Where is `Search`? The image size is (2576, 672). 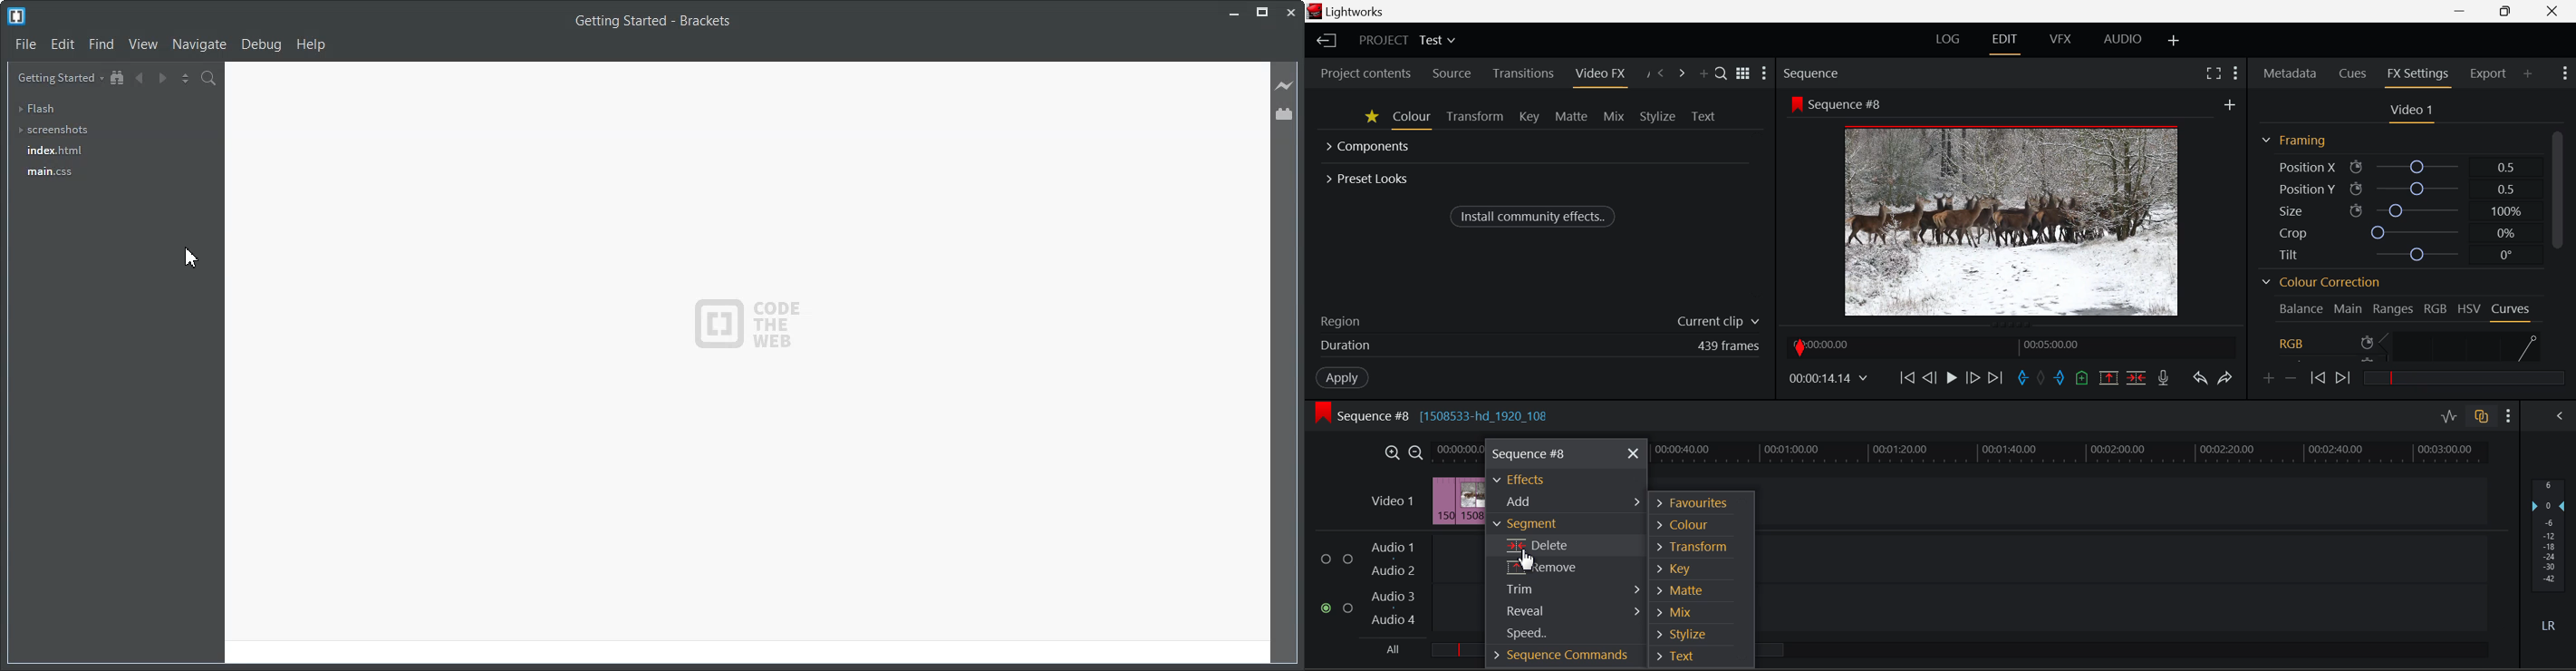 Search is located at coordinates (1721, 72).